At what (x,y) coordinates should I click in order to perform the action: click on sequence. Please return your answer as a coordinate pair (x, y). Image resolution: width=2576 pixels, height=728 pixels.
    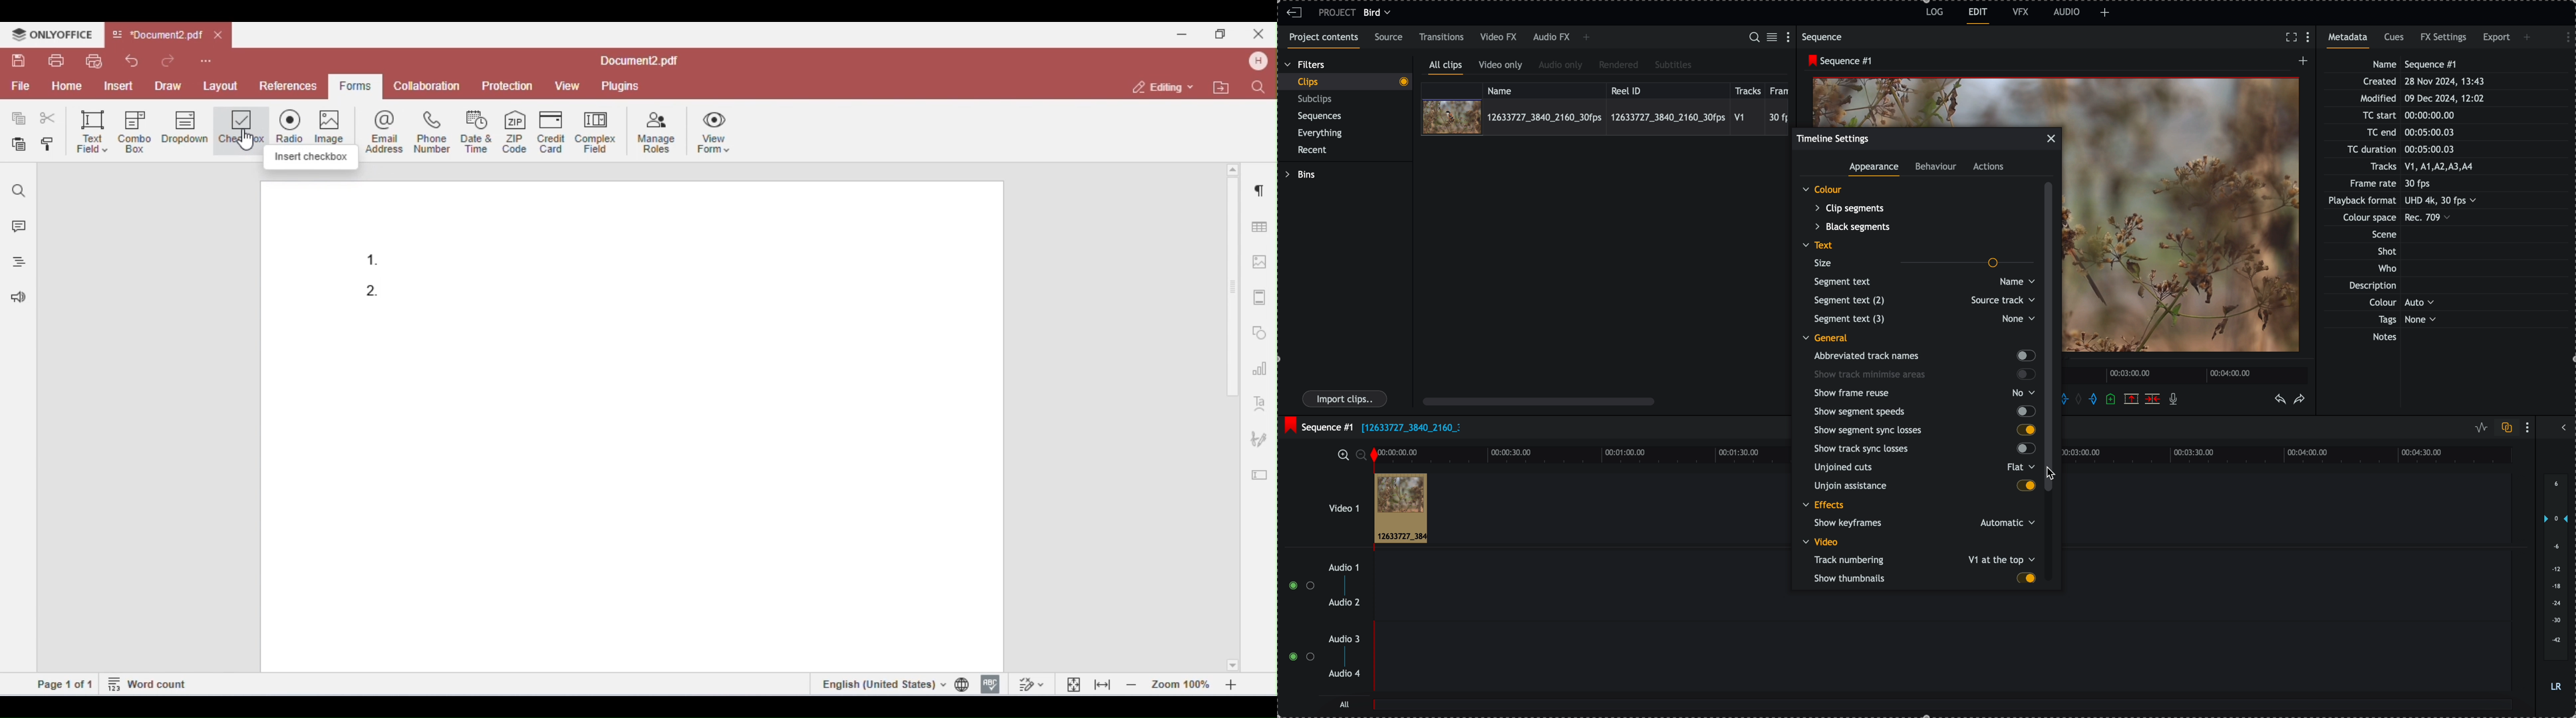
    Looking at the image, I should click on (1824, 37).